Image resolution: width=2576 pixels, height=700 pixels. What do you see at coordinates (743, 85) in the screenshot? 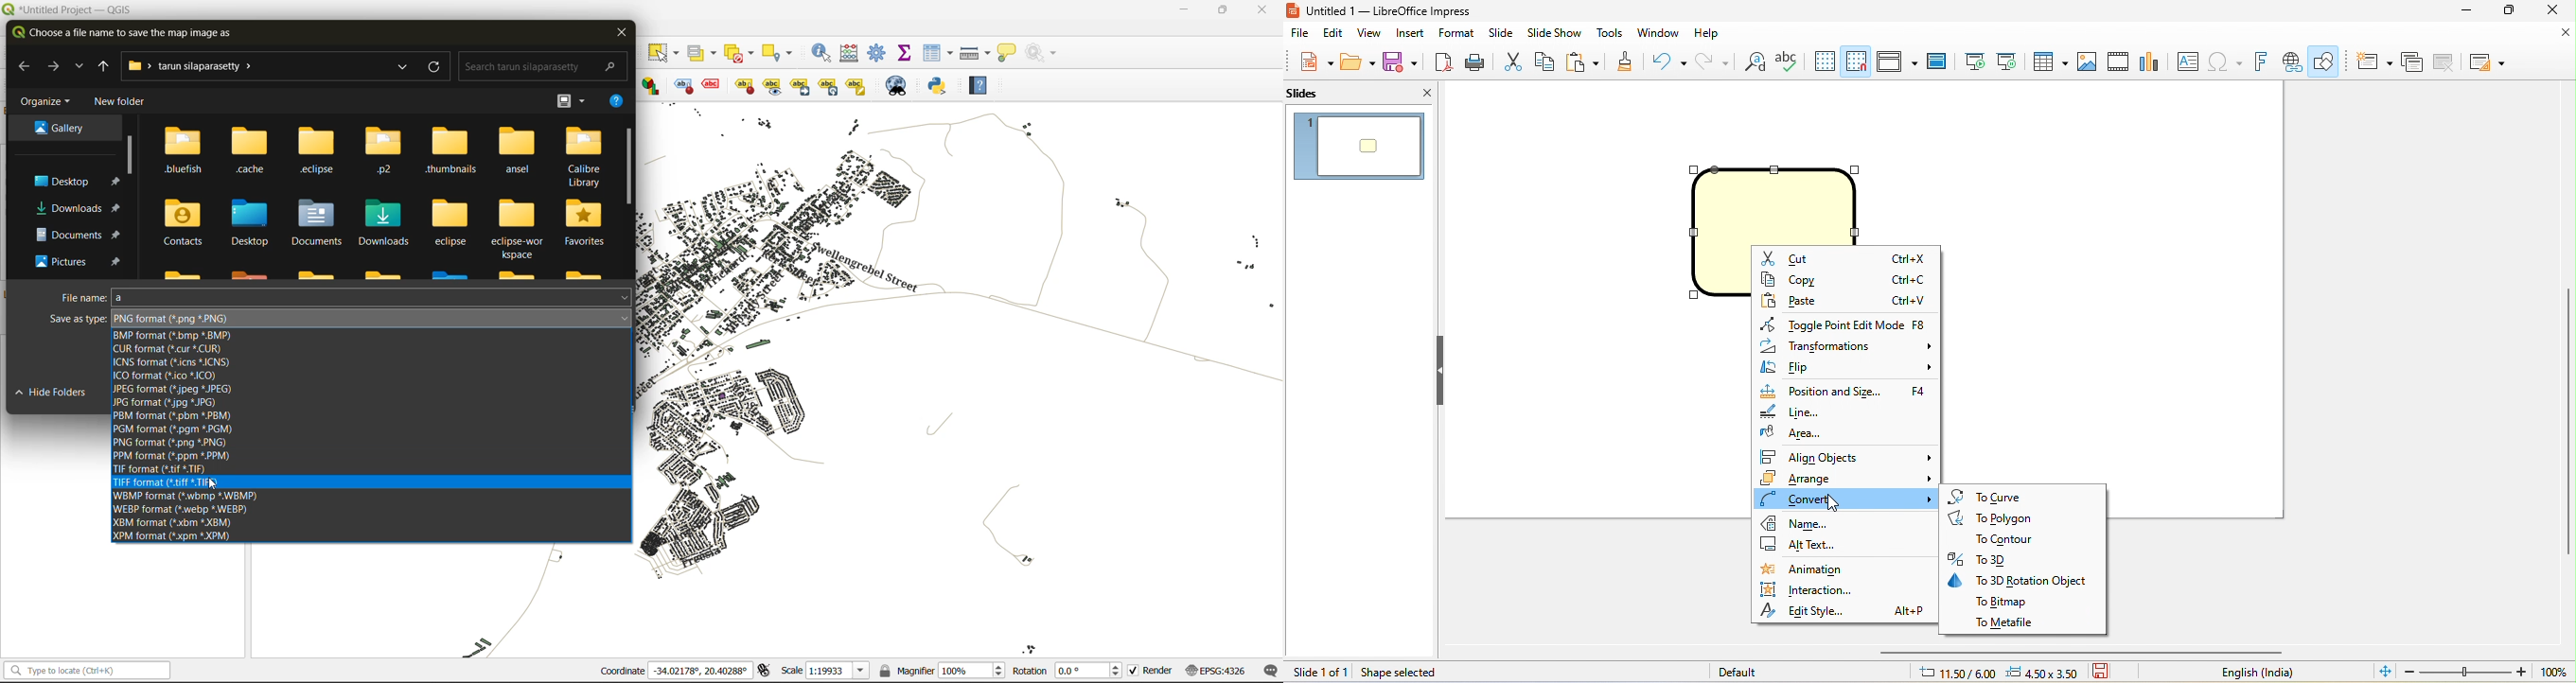
I see `show/hide lable and diagram ` at bounding box center [743, 85].